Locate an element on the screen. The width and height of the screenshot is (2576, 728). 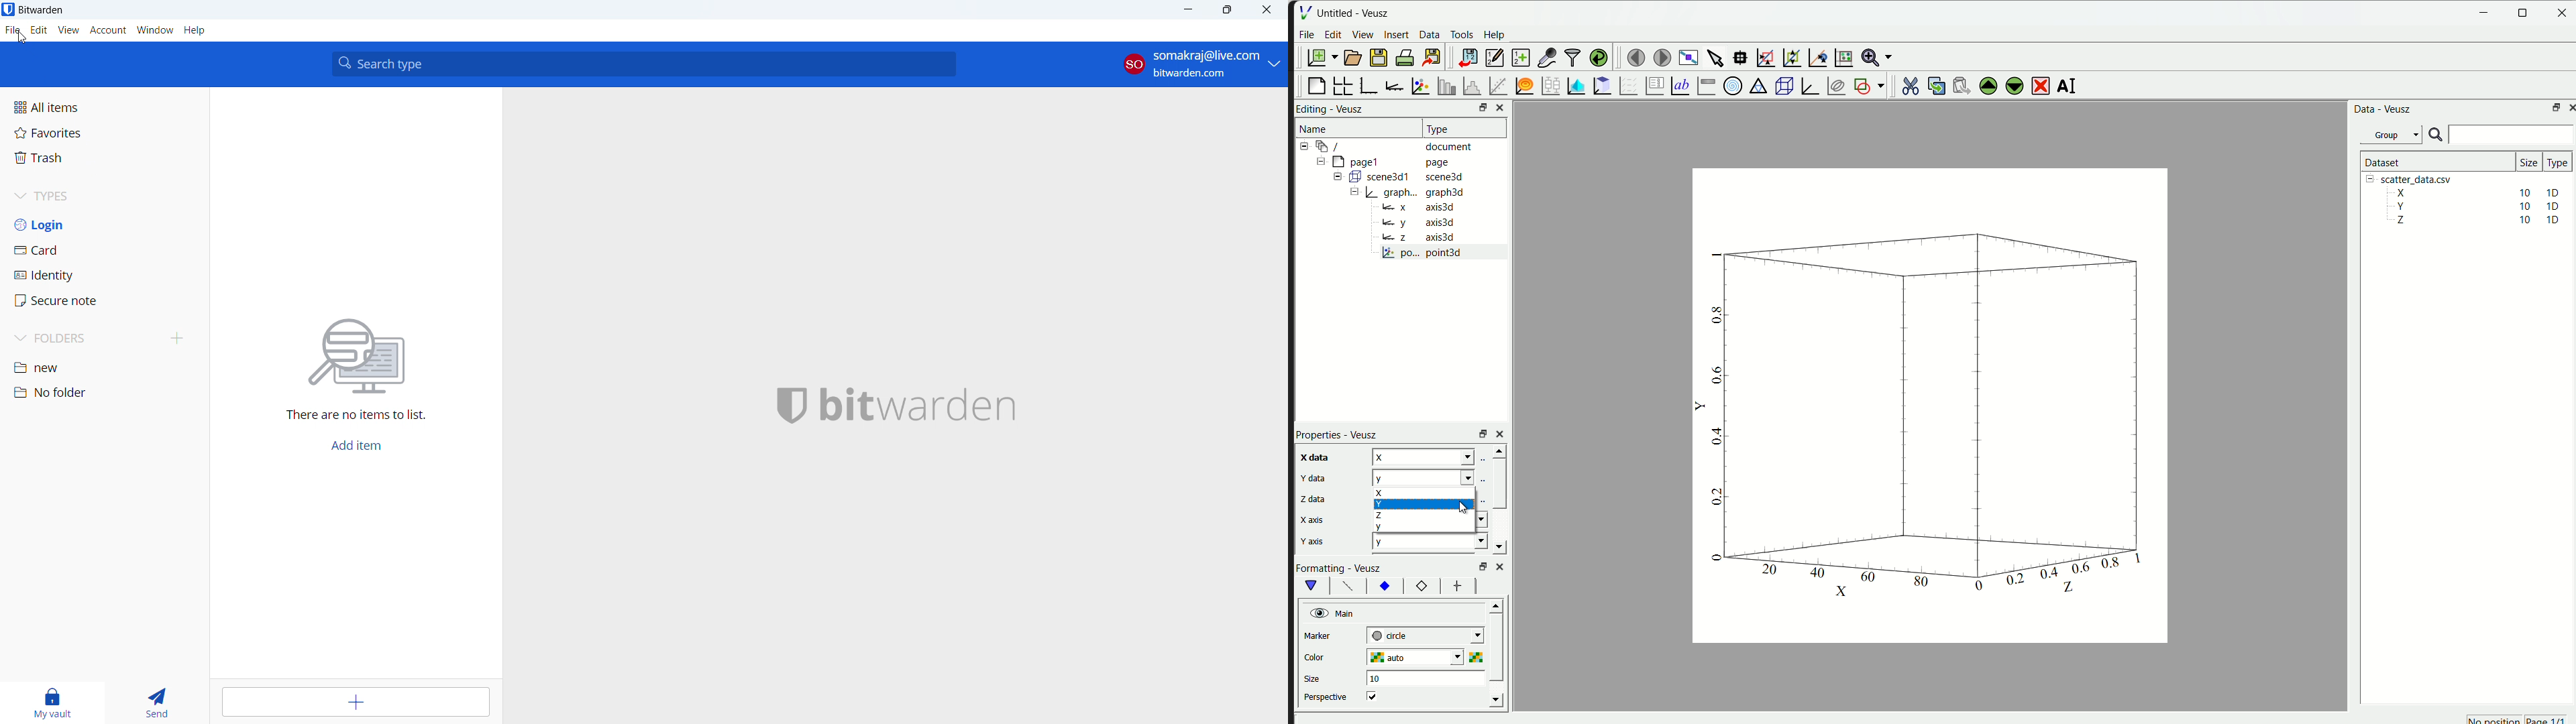
close is located at coordinates (2569, 107).